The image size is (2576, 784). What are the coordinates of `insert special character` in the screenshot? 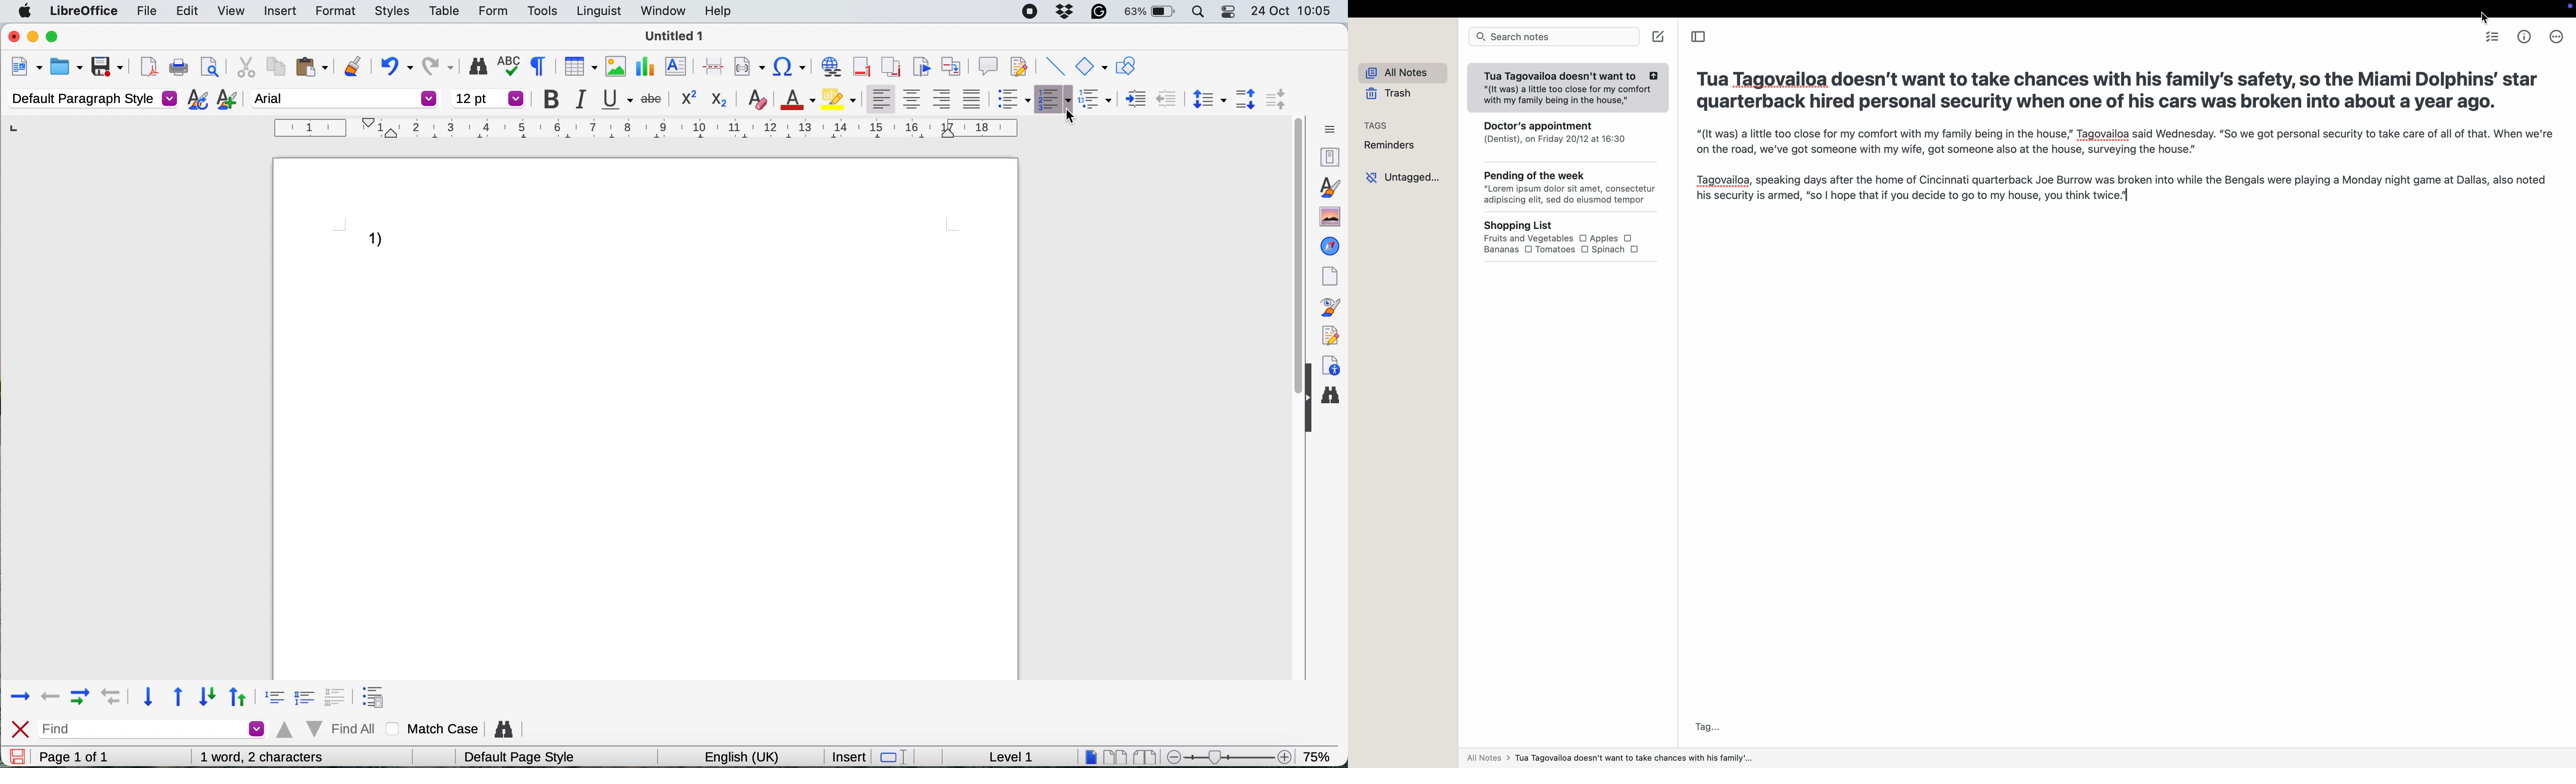 It's located at (790, 67).